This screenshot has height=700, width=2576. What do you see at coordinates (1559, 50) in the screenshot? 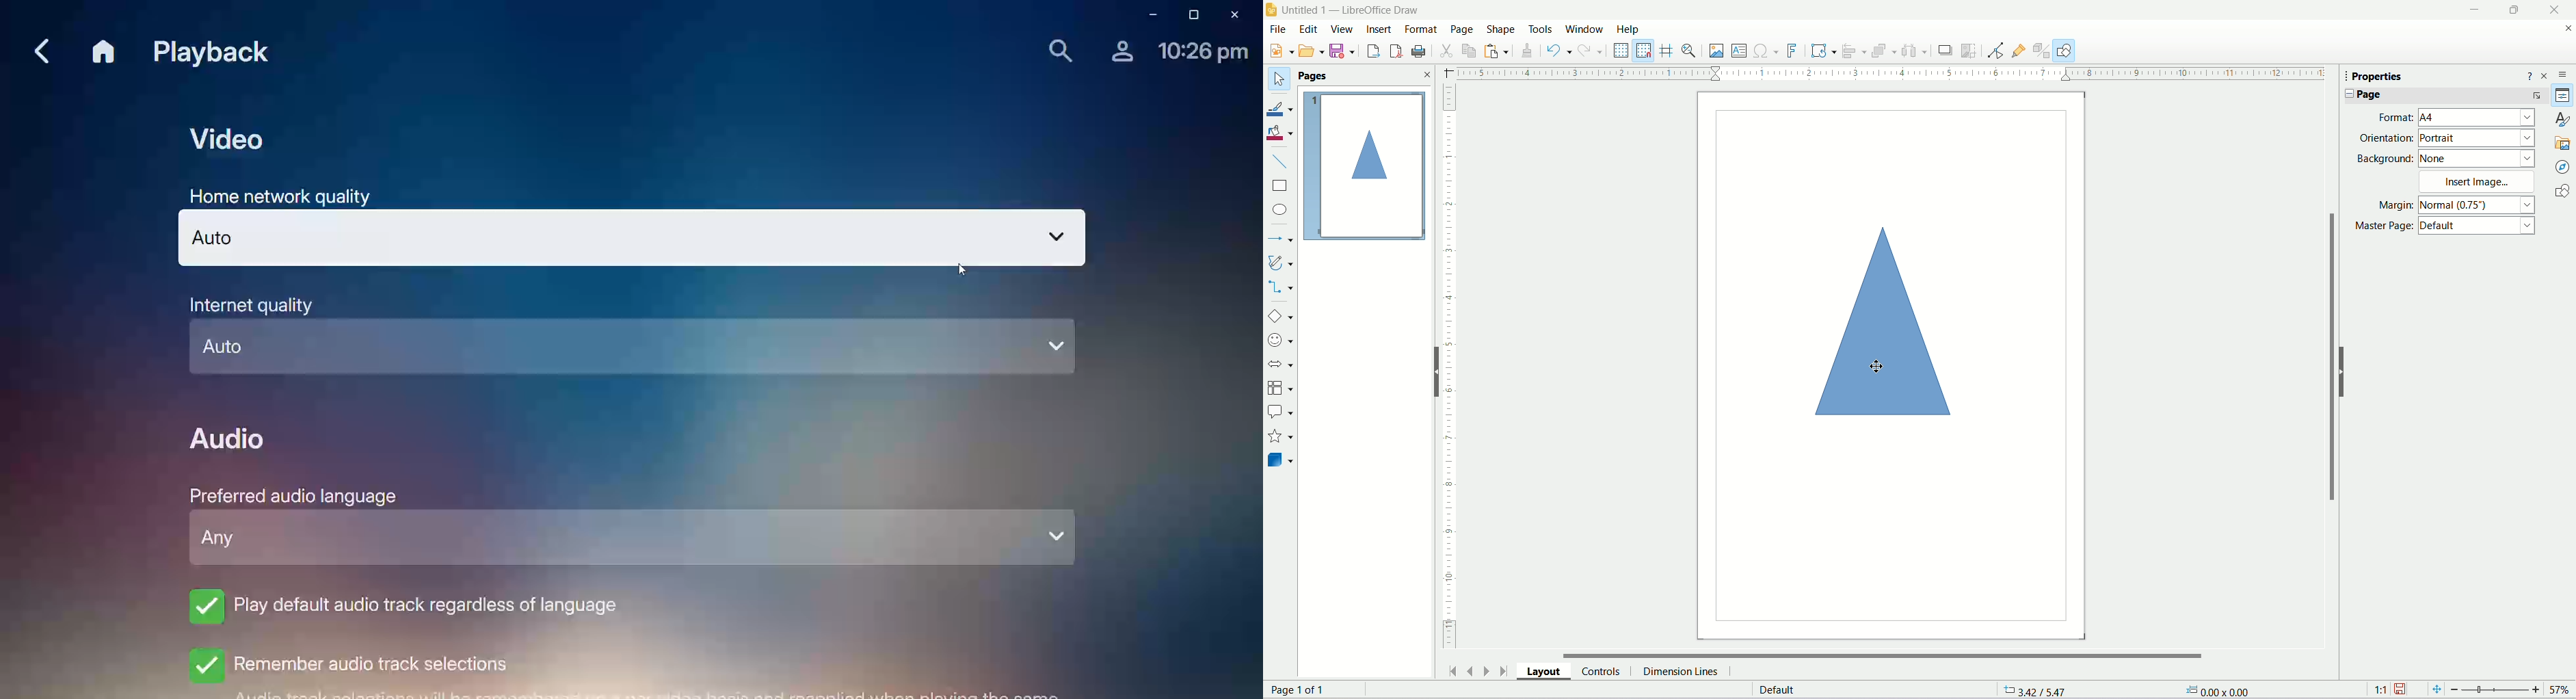
I see `Undo` at bounding box center [1559, 50].